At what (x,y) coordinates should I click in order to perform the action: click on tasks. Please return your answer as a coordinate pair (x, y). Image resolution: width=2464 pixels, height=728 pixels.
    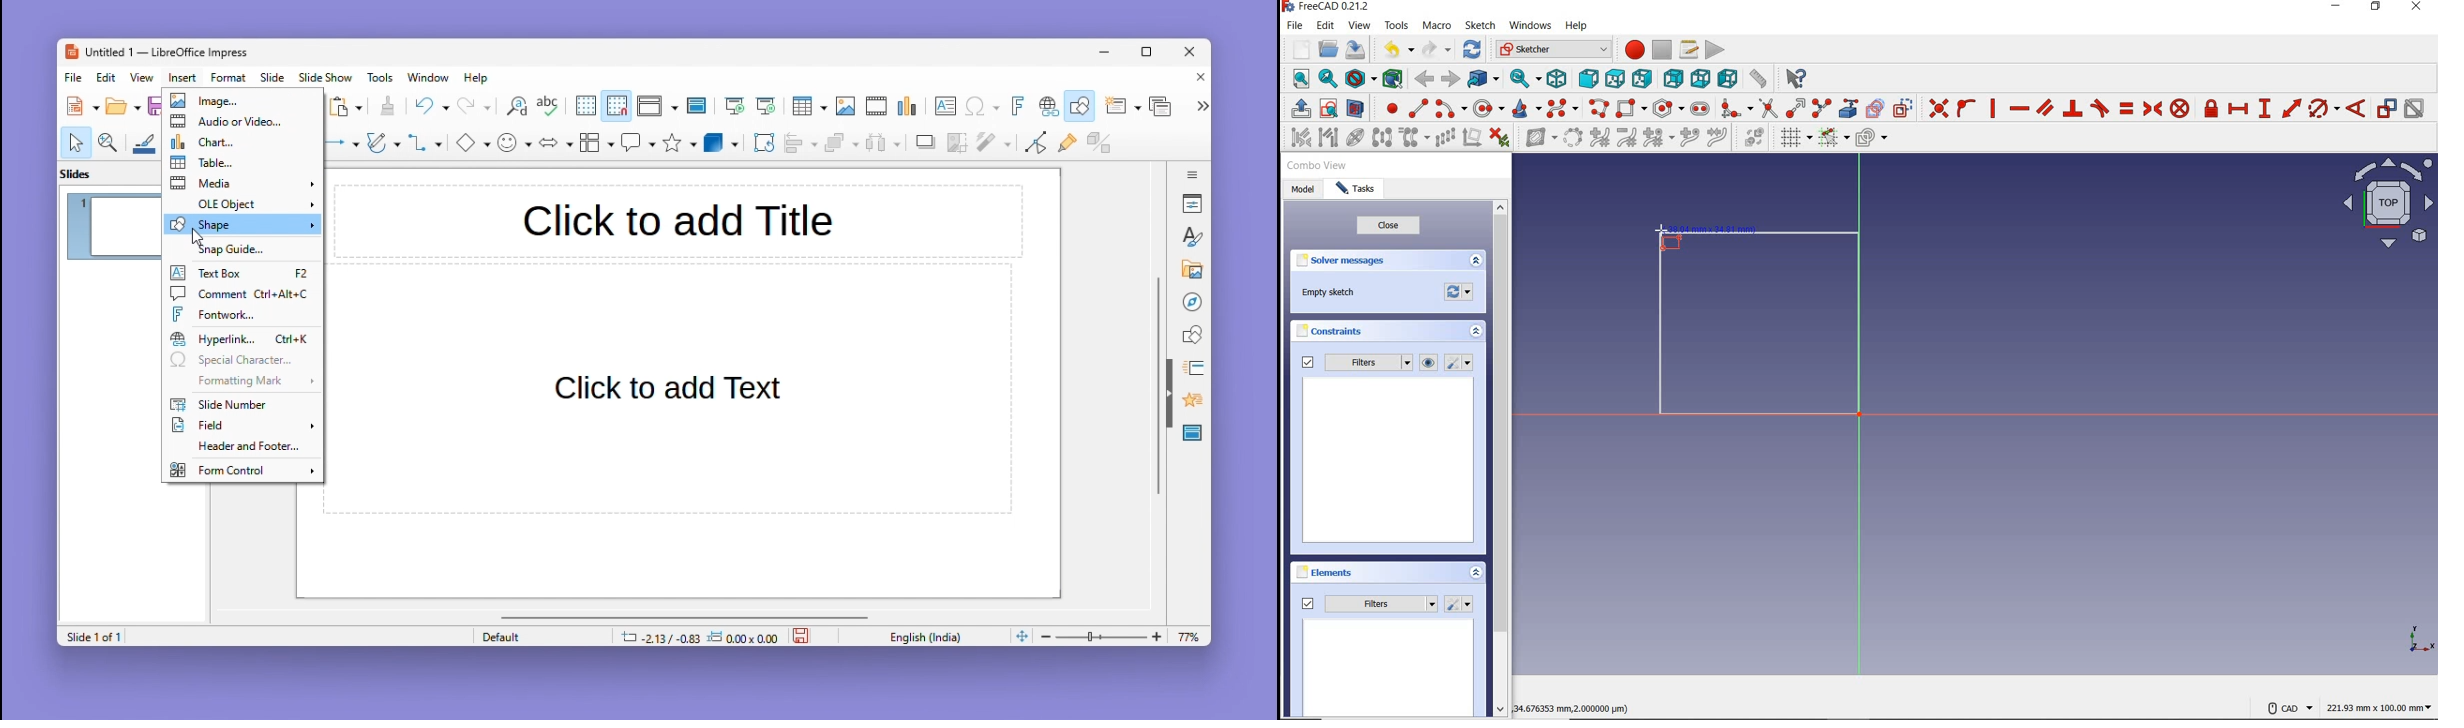
    Looking at the image, I should click on (1357, 191).